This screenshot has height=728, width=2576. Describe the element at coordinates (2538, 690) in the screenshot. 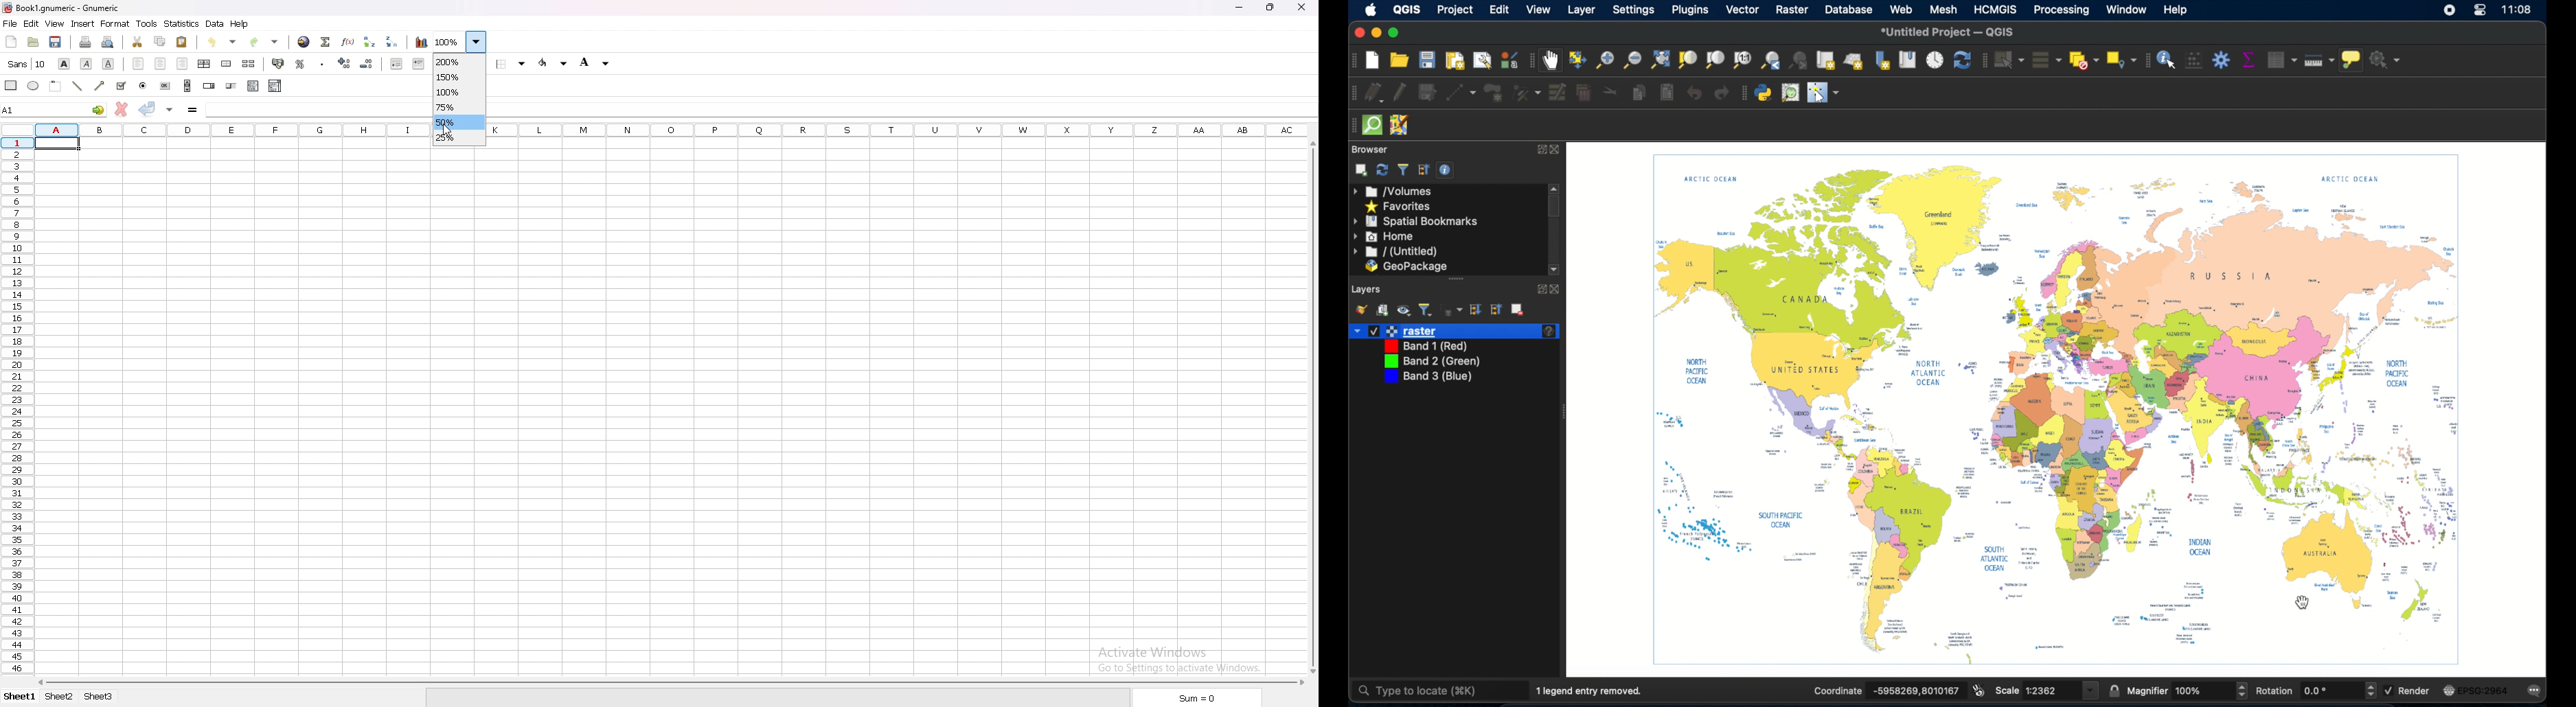

I see `messages` at that location.